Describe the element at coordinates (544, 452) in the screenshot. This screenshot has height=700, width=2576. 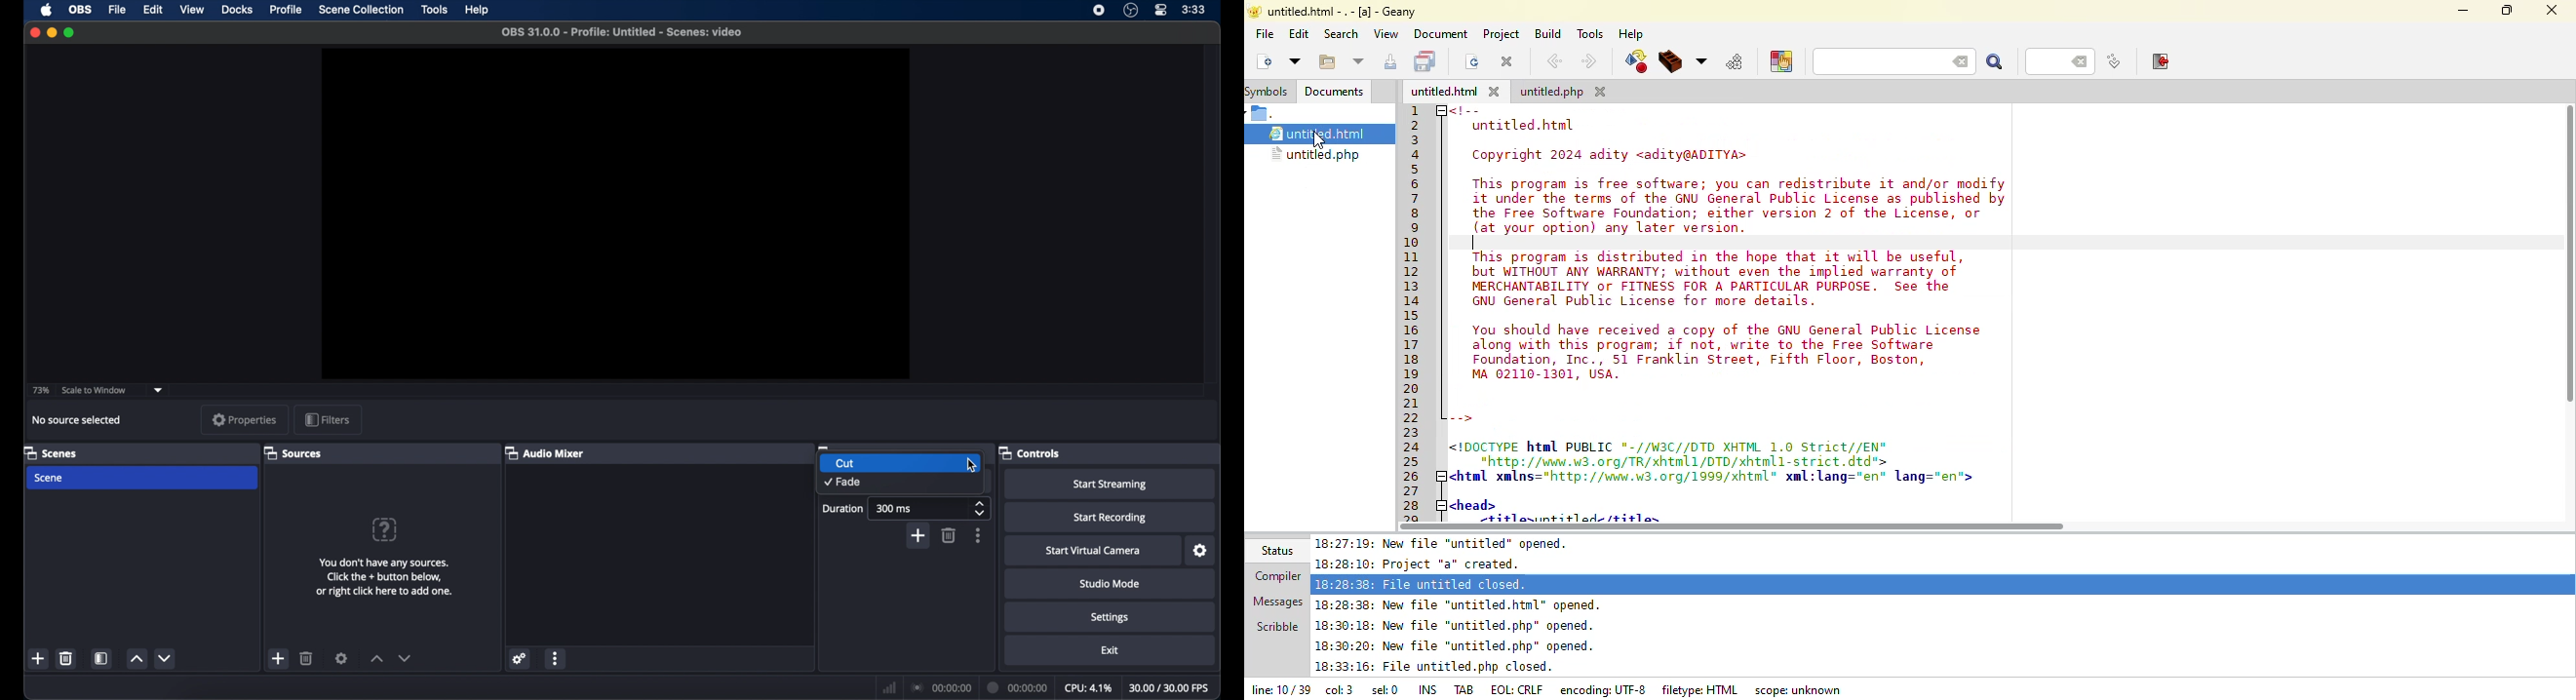
I see `audio mixer` at that location.